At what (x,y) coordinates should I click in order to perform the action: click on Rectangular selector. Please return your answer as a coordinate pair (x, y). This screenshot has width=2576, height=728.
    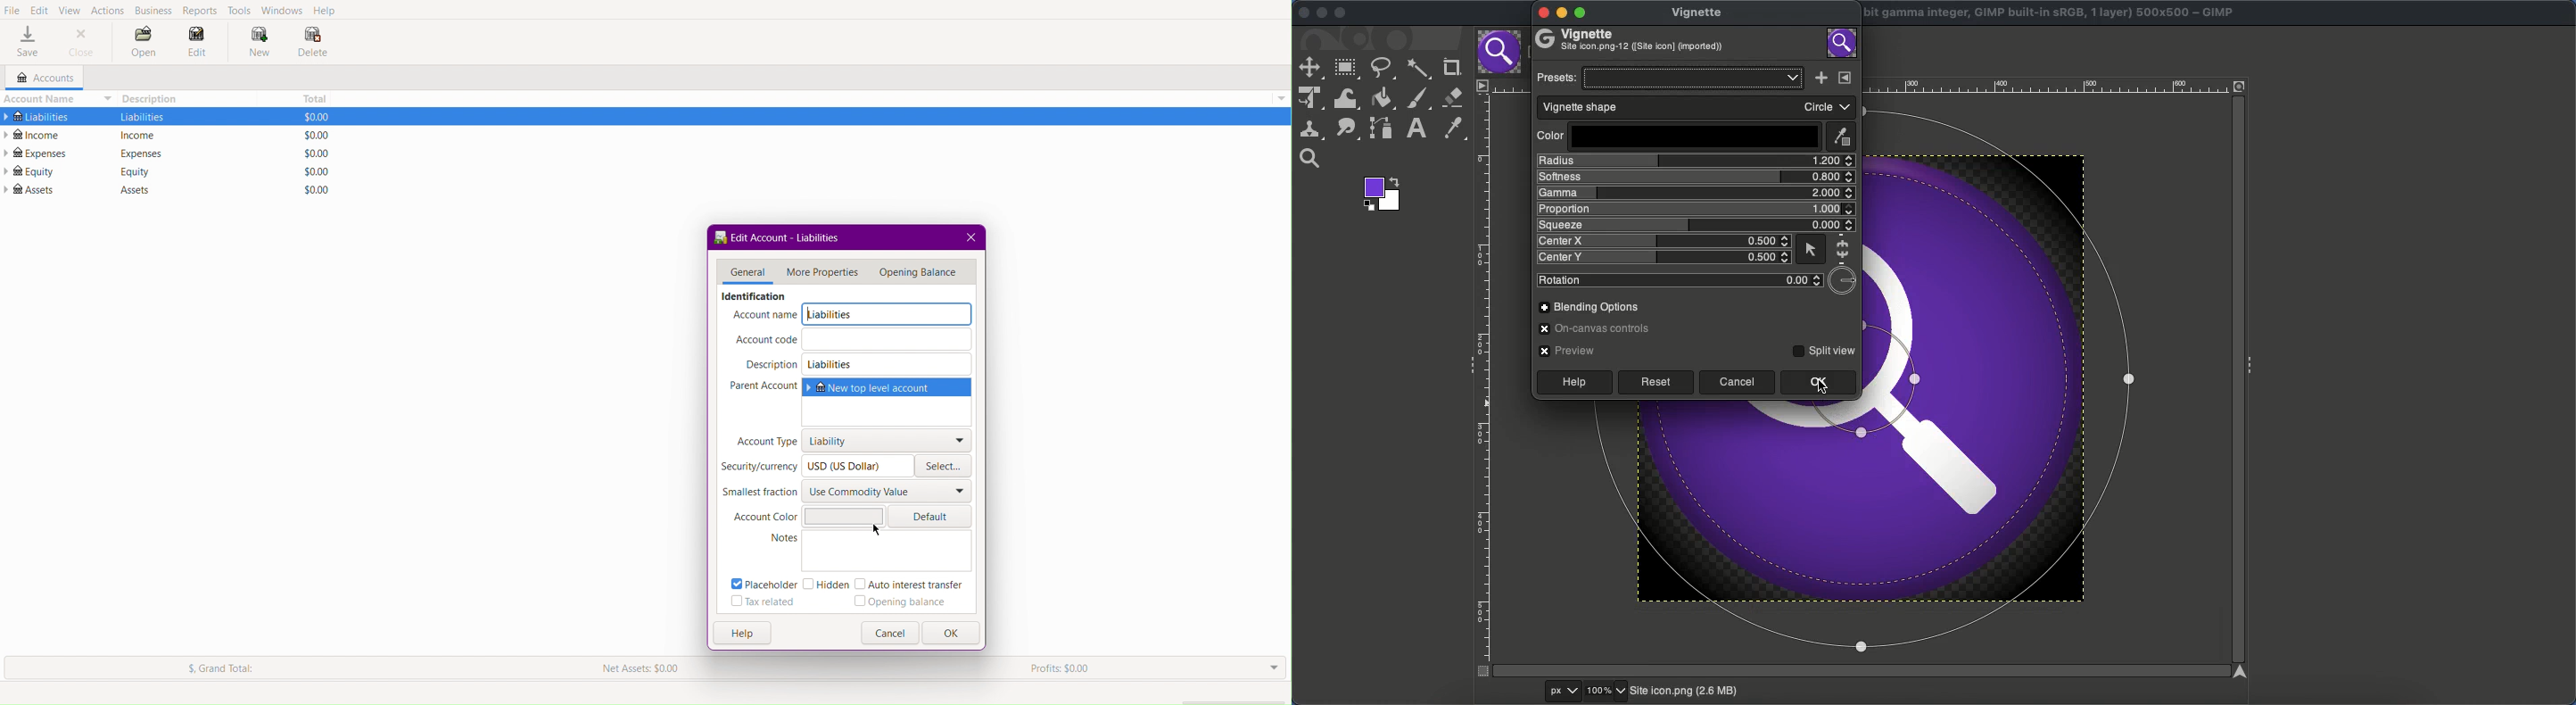
    Looking at the image, I should click on (1347, 70).